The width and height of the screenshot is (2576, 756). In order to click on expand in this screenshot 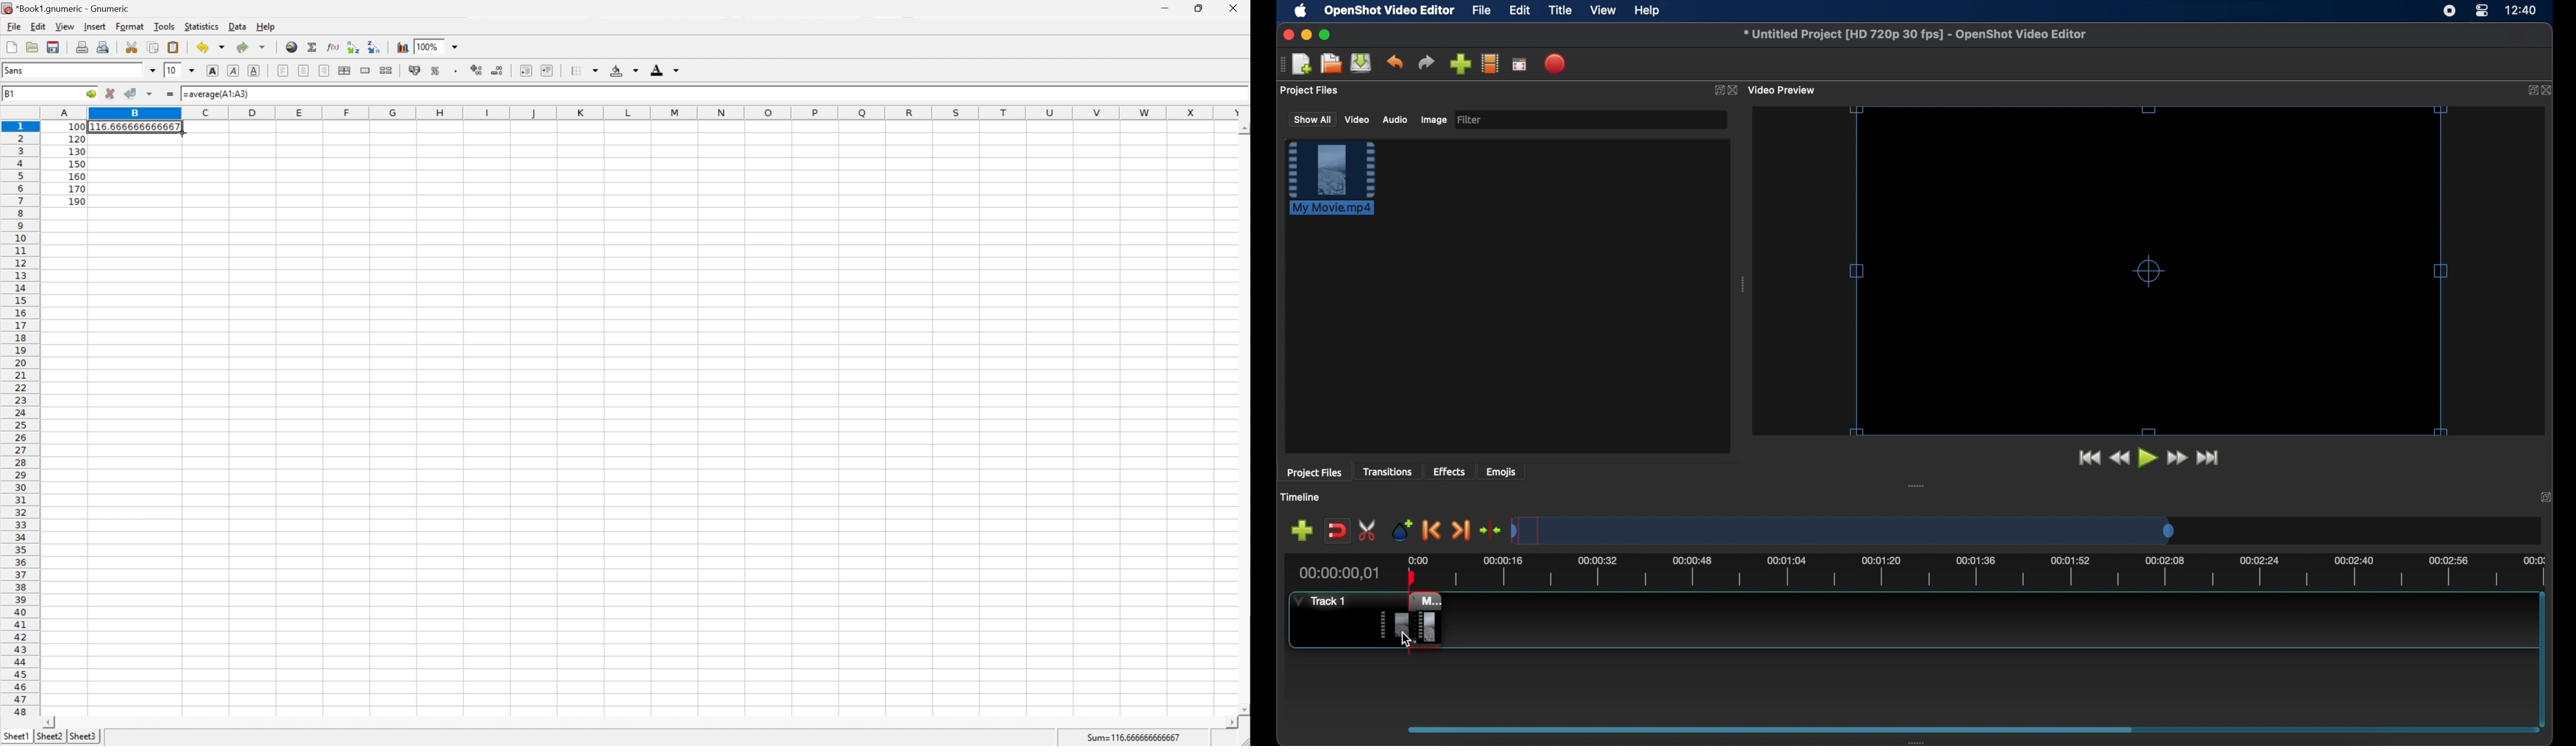, I will do `click(1716, 92)`.